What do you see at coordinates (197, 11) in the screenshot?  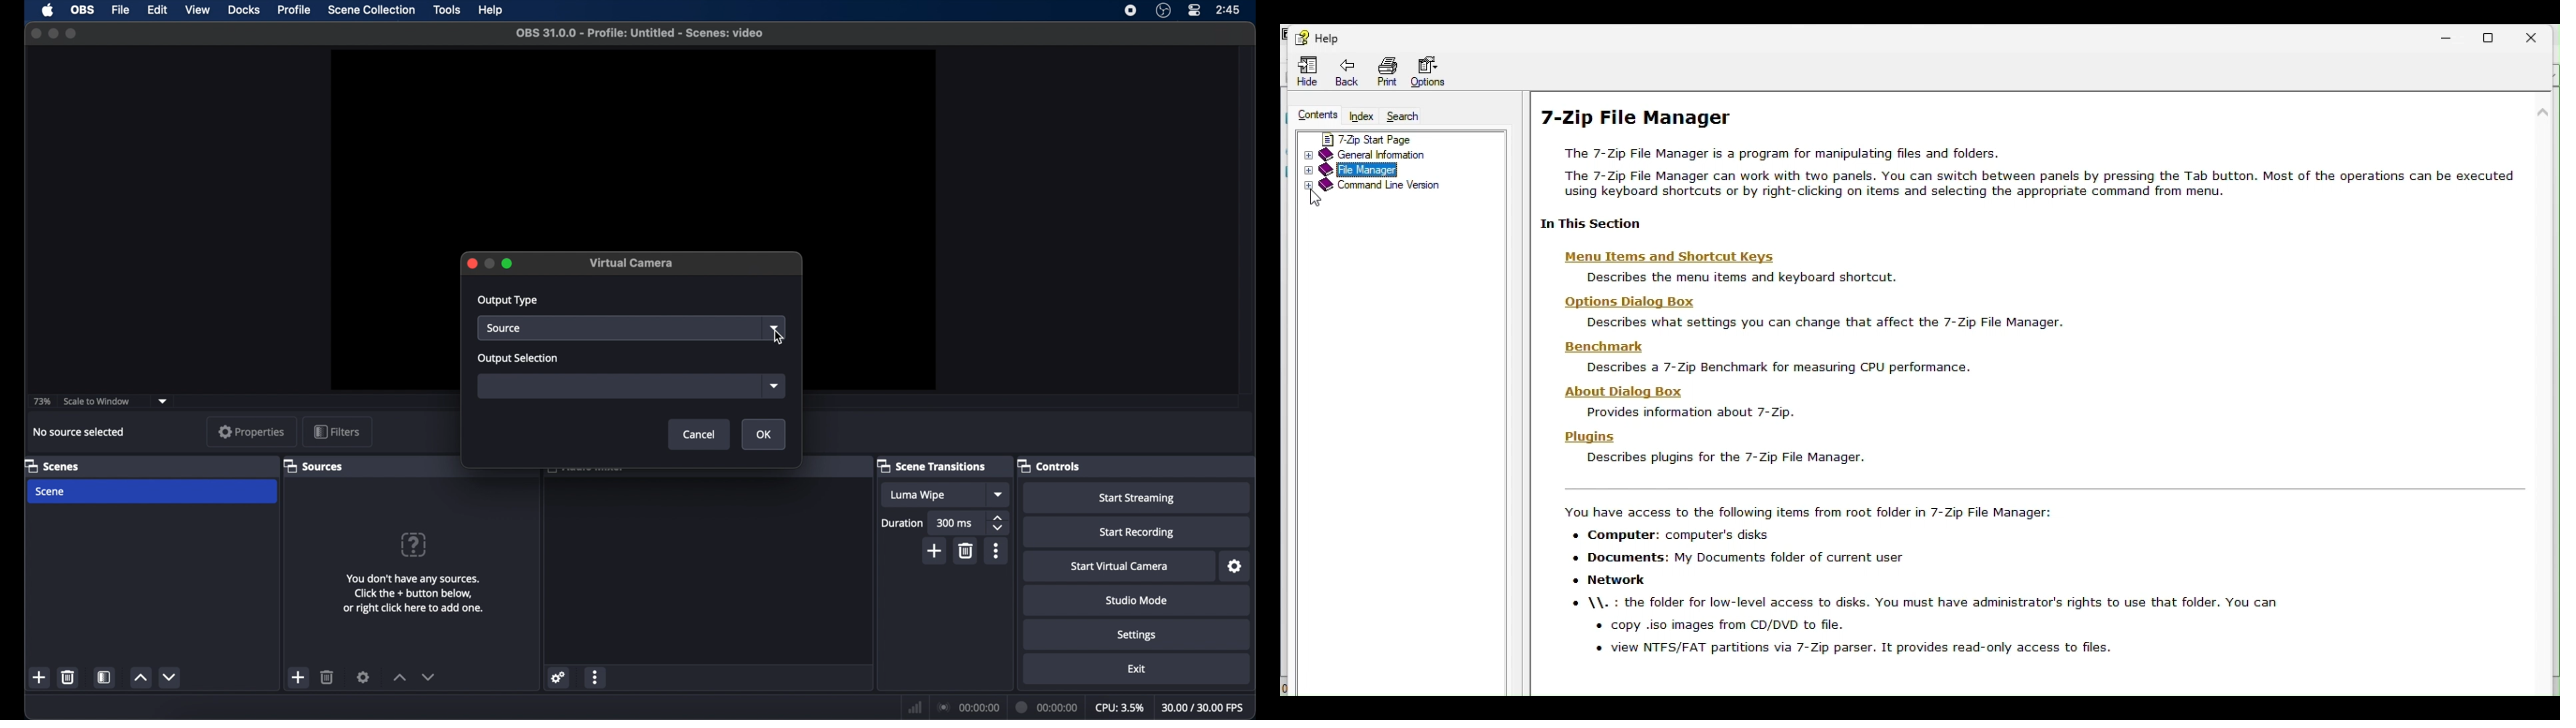 I see `view` at bounding box center [197, 11].